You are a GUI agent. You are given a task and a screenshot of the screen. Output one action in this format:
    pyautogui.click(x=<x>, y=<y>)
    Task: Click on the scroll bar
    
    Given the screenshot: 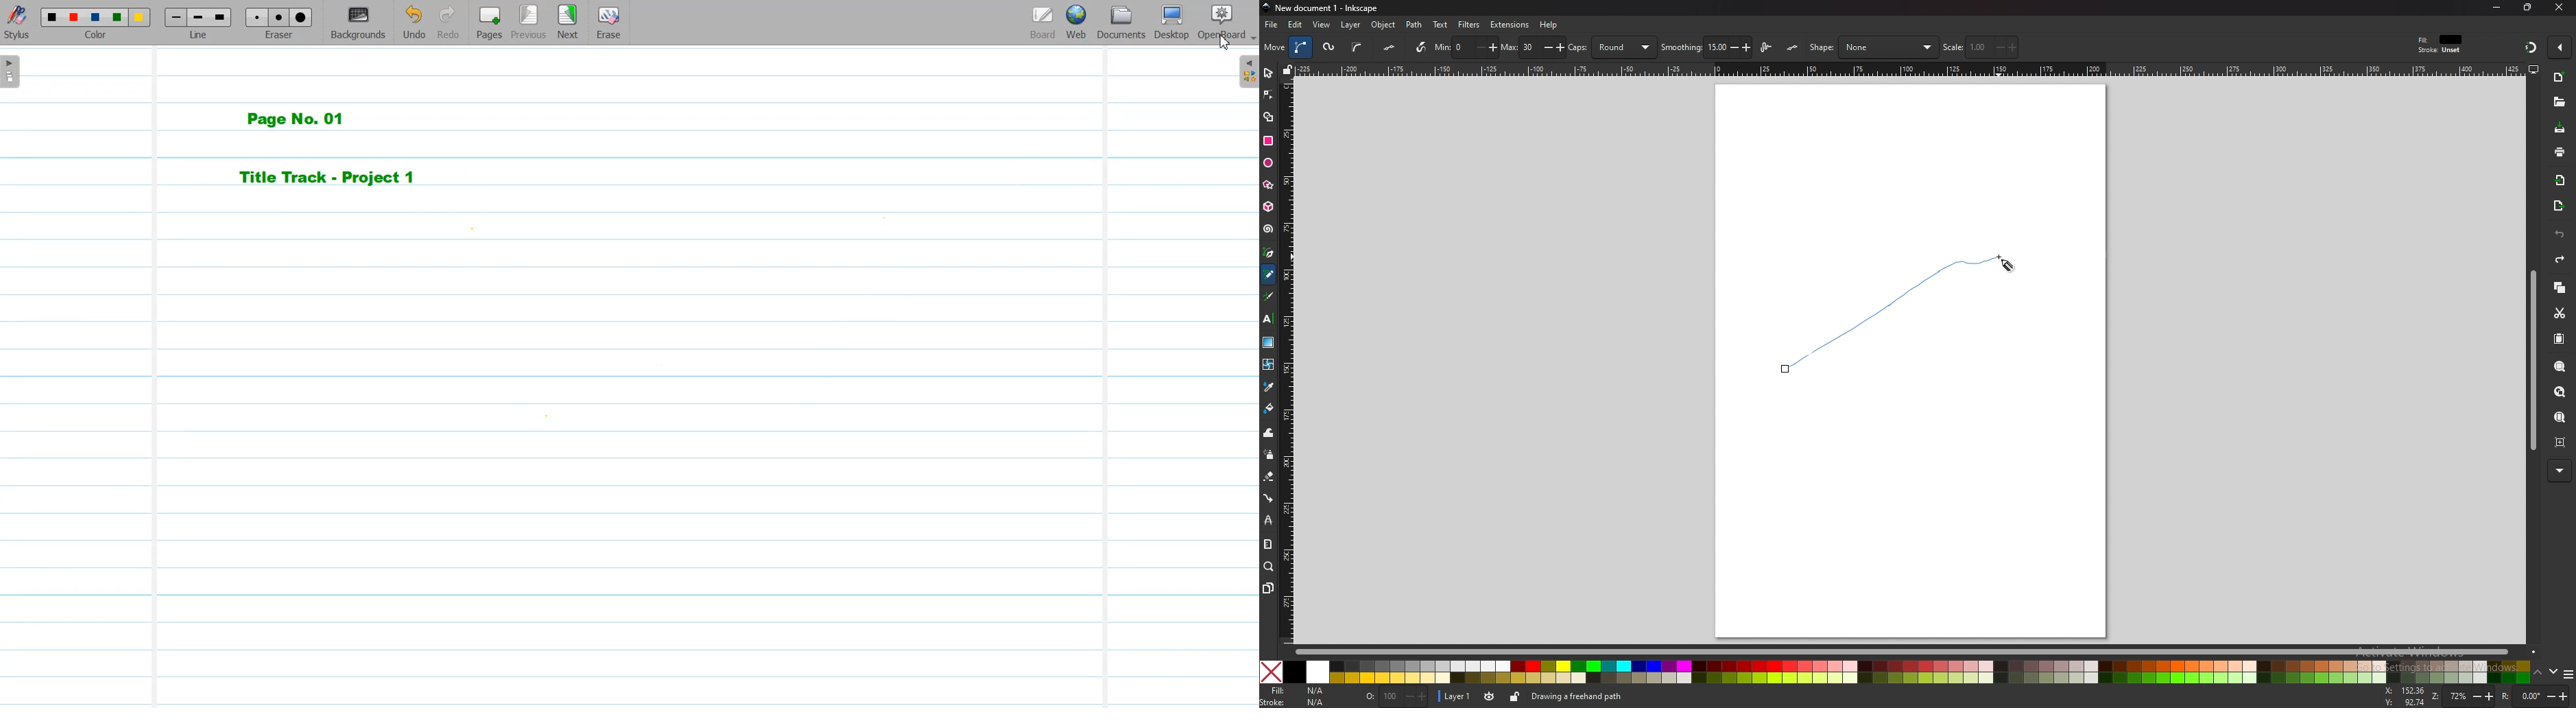 What is the action you would take?
    pyautogui.click(x=2533, y=361)
    